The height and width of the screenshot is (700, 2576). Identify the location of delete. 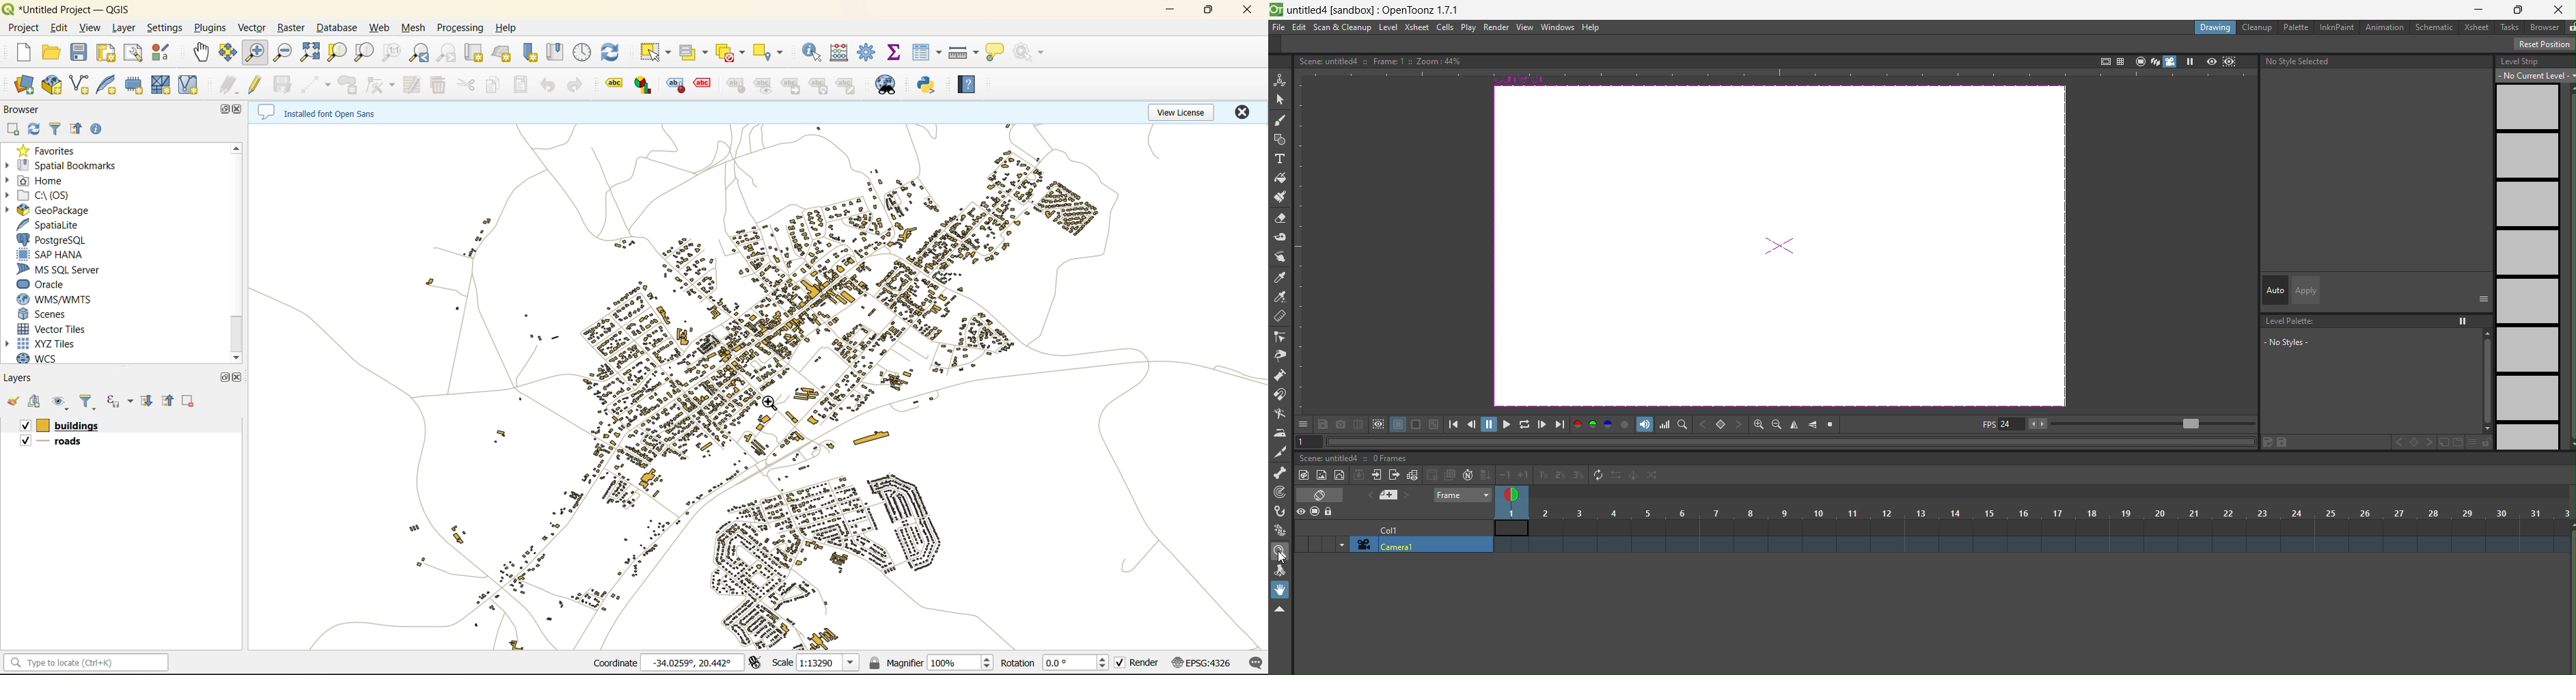
(437, 85).